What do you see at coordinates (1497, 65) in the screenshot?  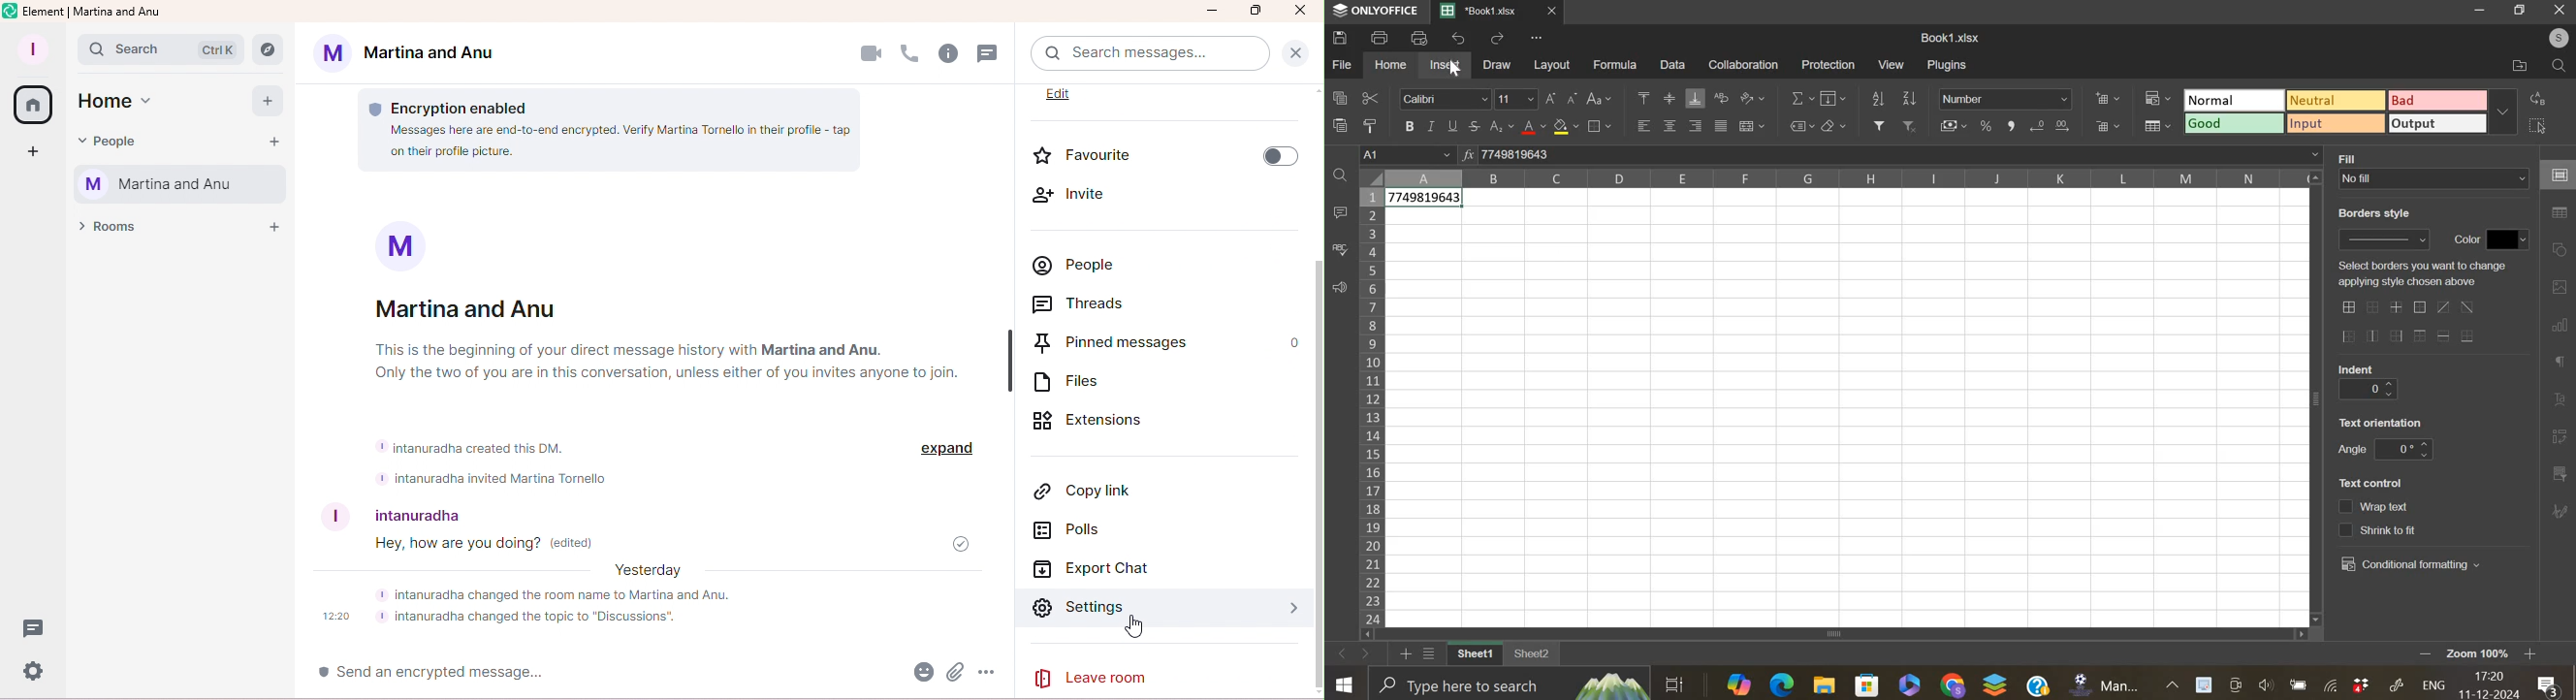 I see `draw` at bounding box center [1497, 65].